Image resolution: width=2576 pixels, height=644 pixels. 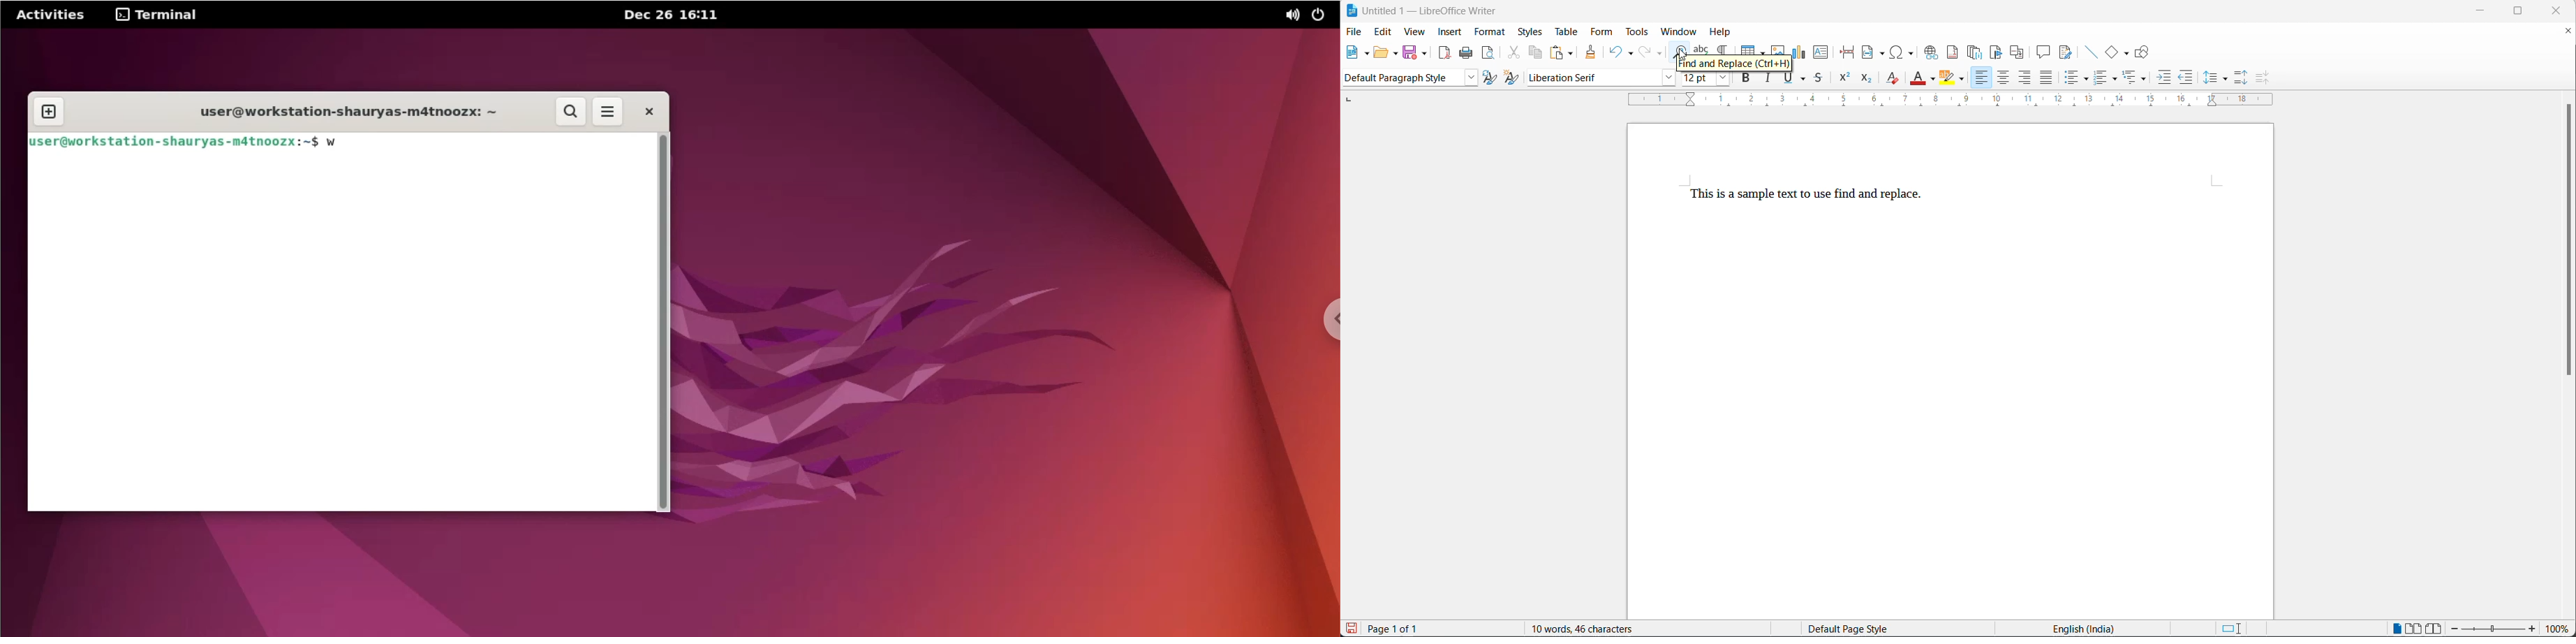 I want to click on paste, so click(x=1557, y=52).